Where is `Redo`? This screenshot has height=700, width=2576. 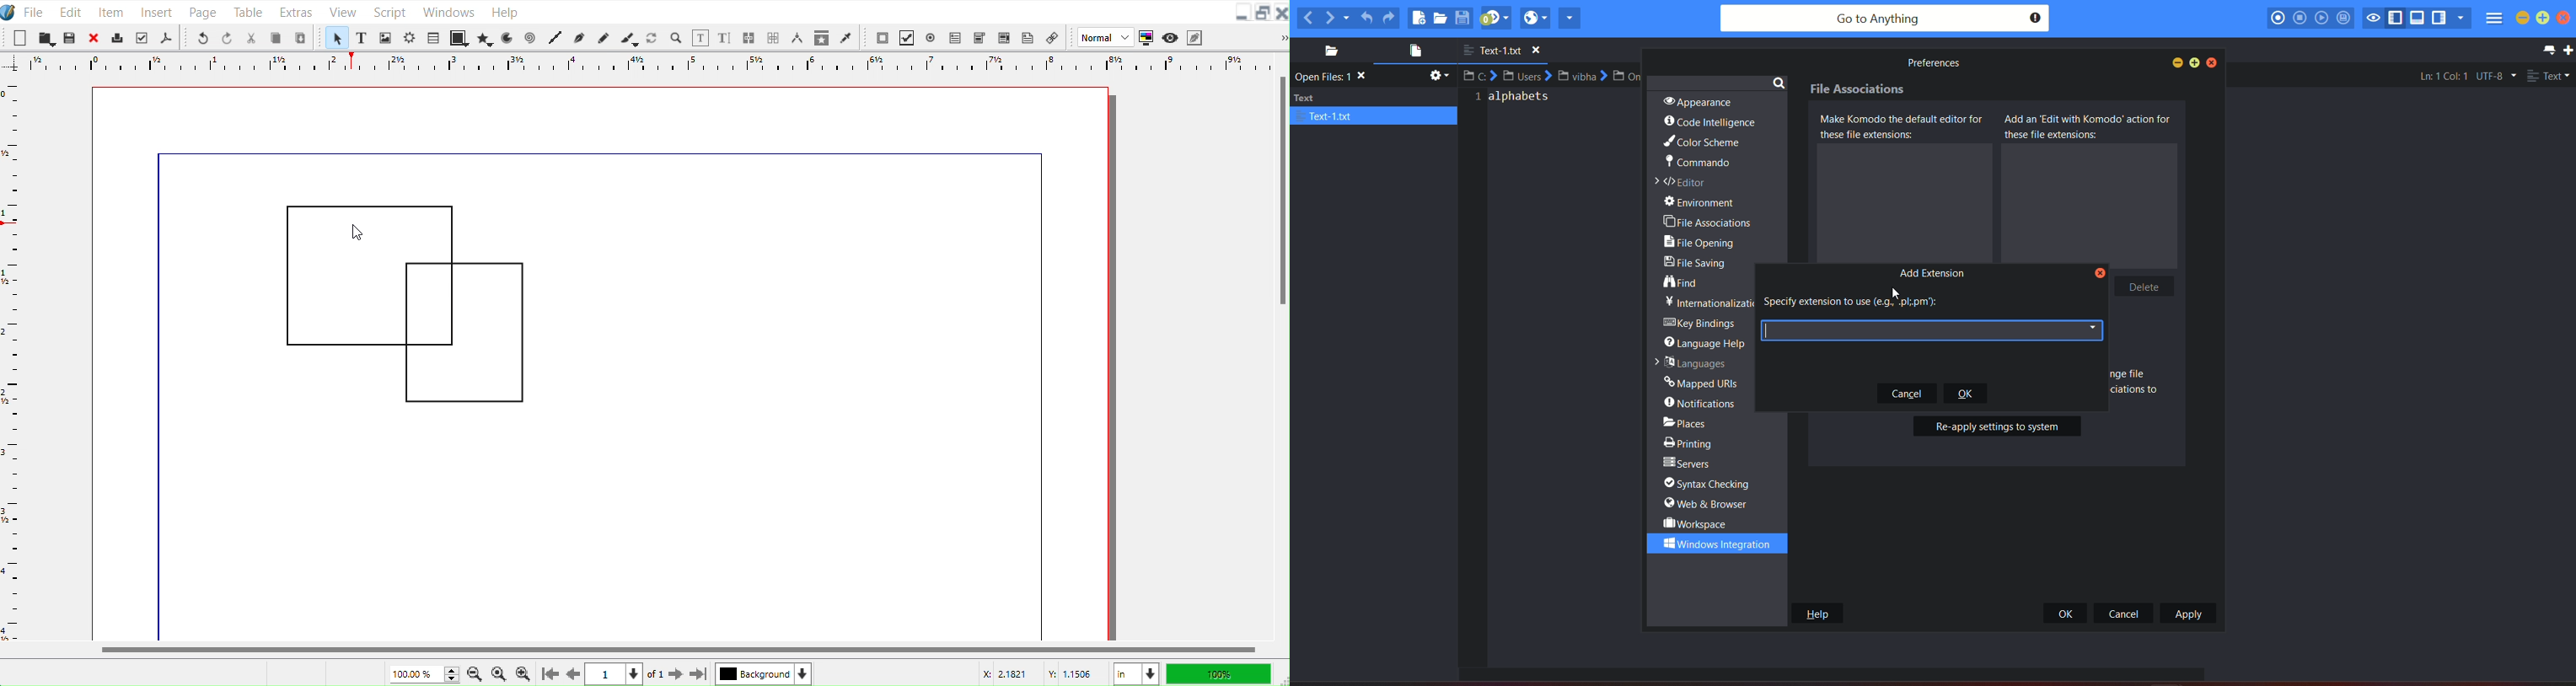
Redo is located at coordinates (227, 37).